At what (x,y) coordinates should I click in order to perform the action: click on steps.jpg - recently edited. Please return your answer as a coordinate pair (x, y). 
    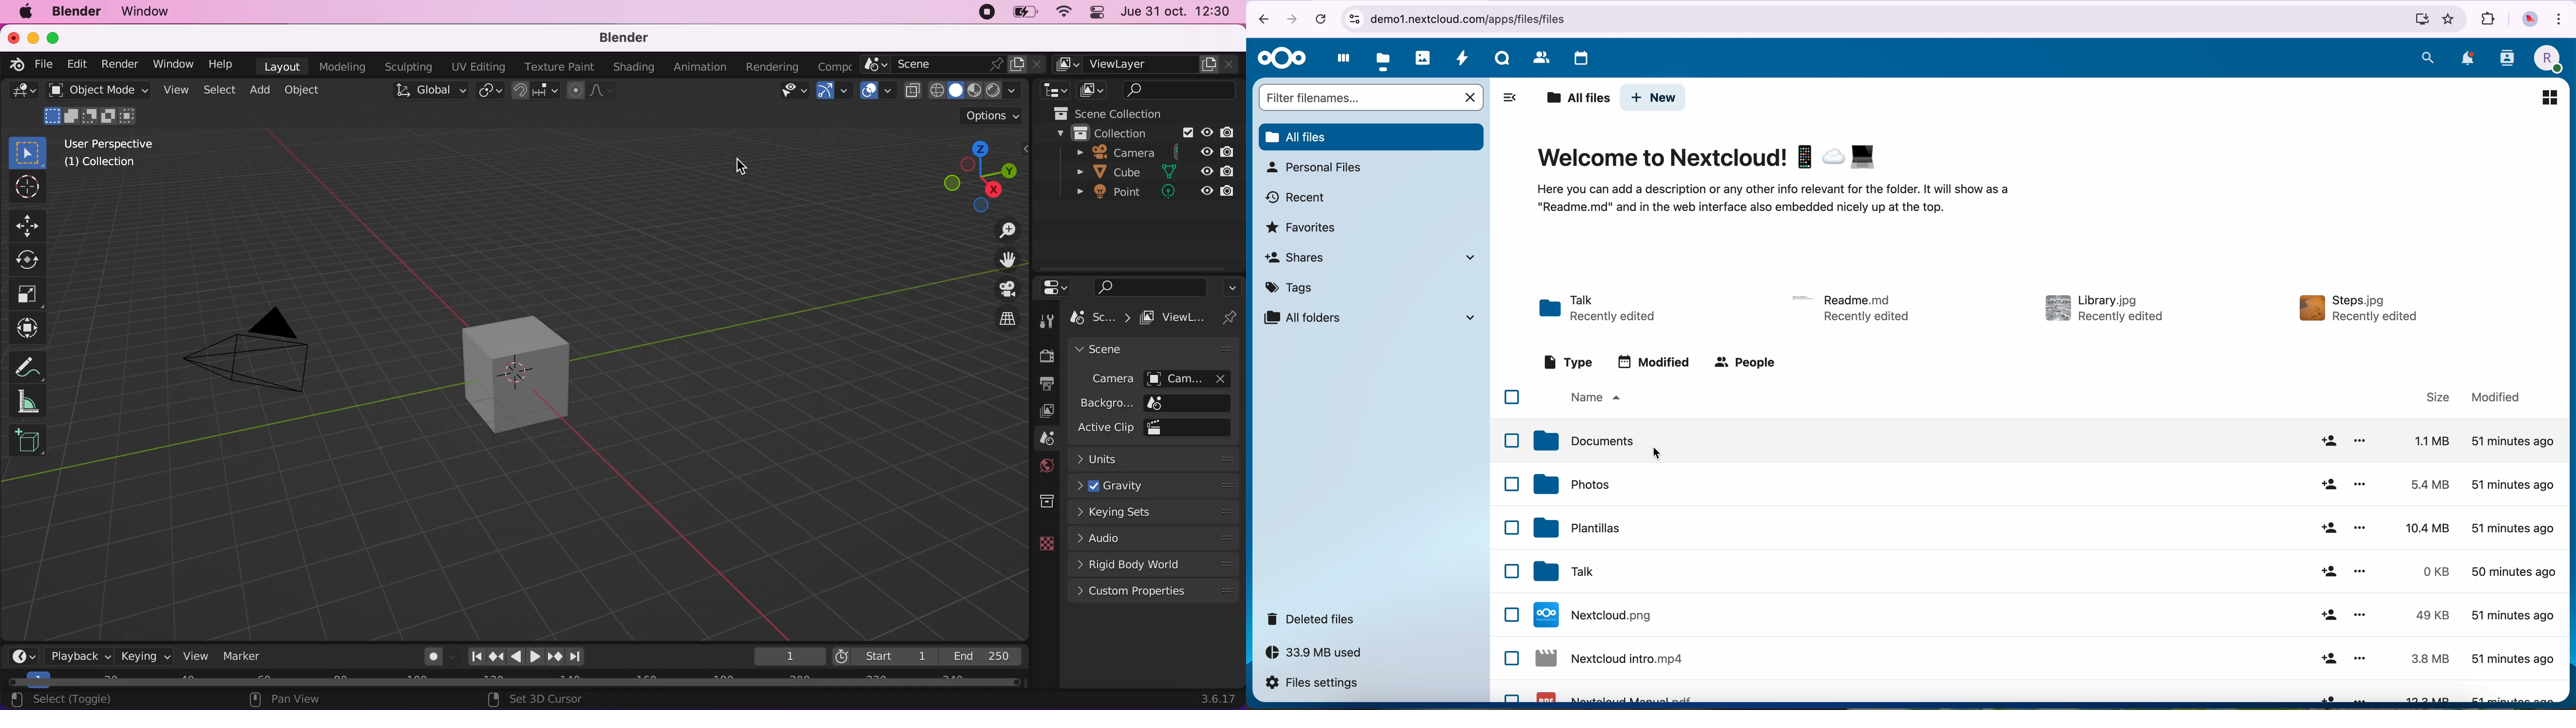
    Looking at the image, I should click on (2362, 309).